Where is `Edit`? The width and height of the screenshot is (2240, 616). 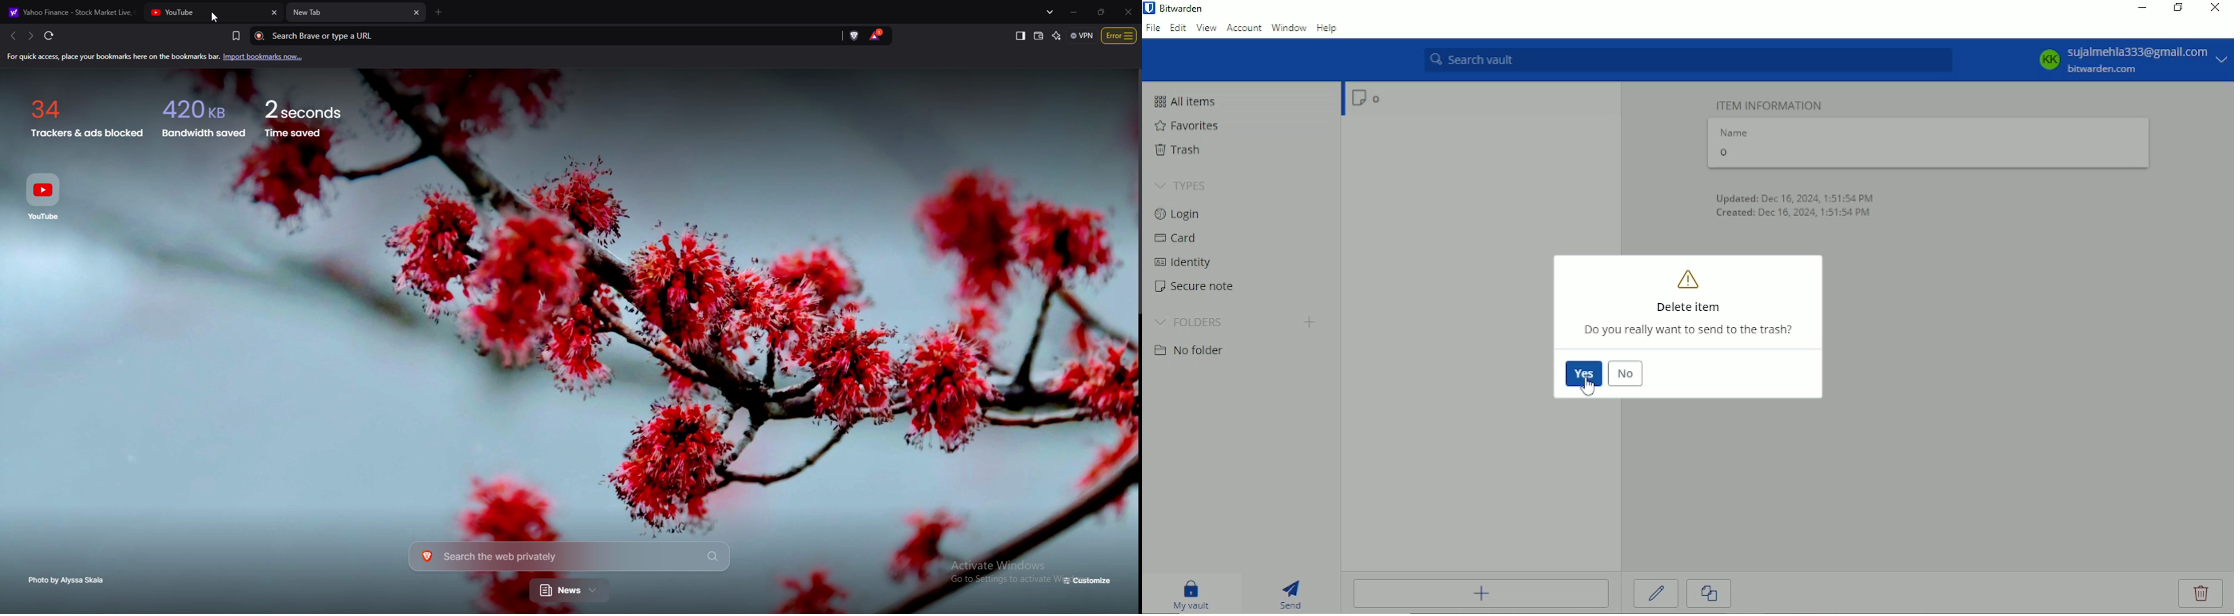
Edit is located at coordinates (1656, 595).